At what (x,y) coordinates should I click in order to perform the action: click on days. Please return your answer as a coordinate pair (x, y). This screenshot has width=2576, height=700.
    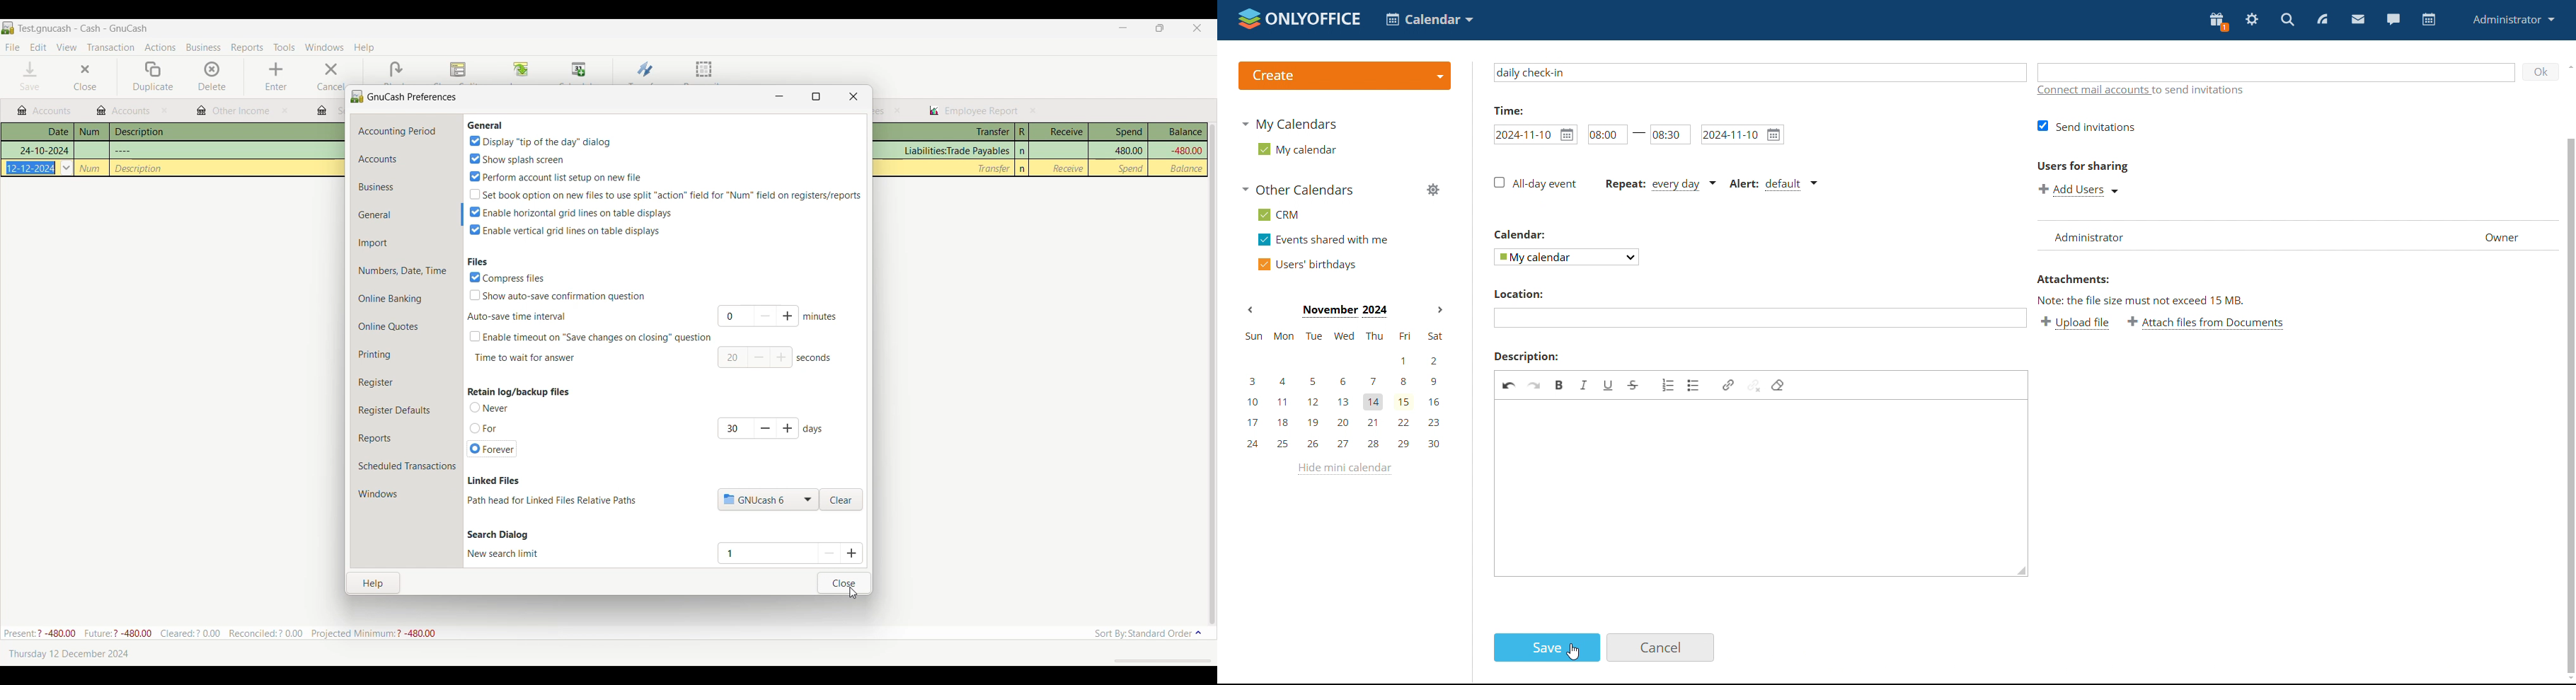
    Looking at the image, I should click on (816, 429).